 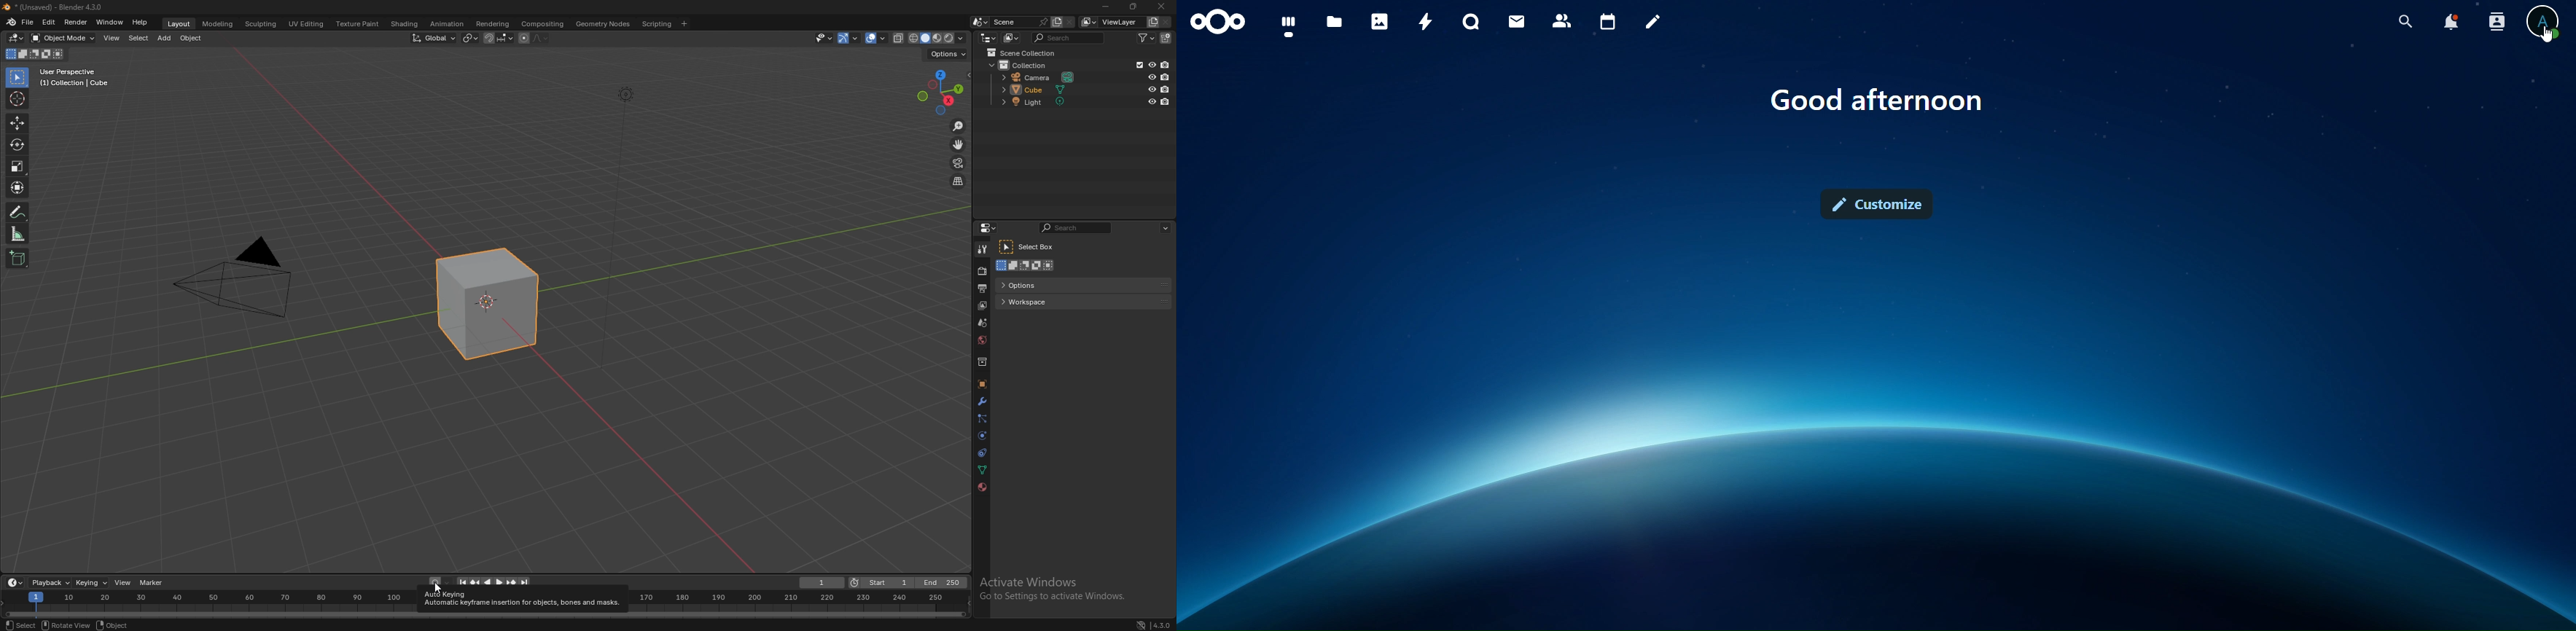 I want to click on filter, so click(x=1146, y=37).